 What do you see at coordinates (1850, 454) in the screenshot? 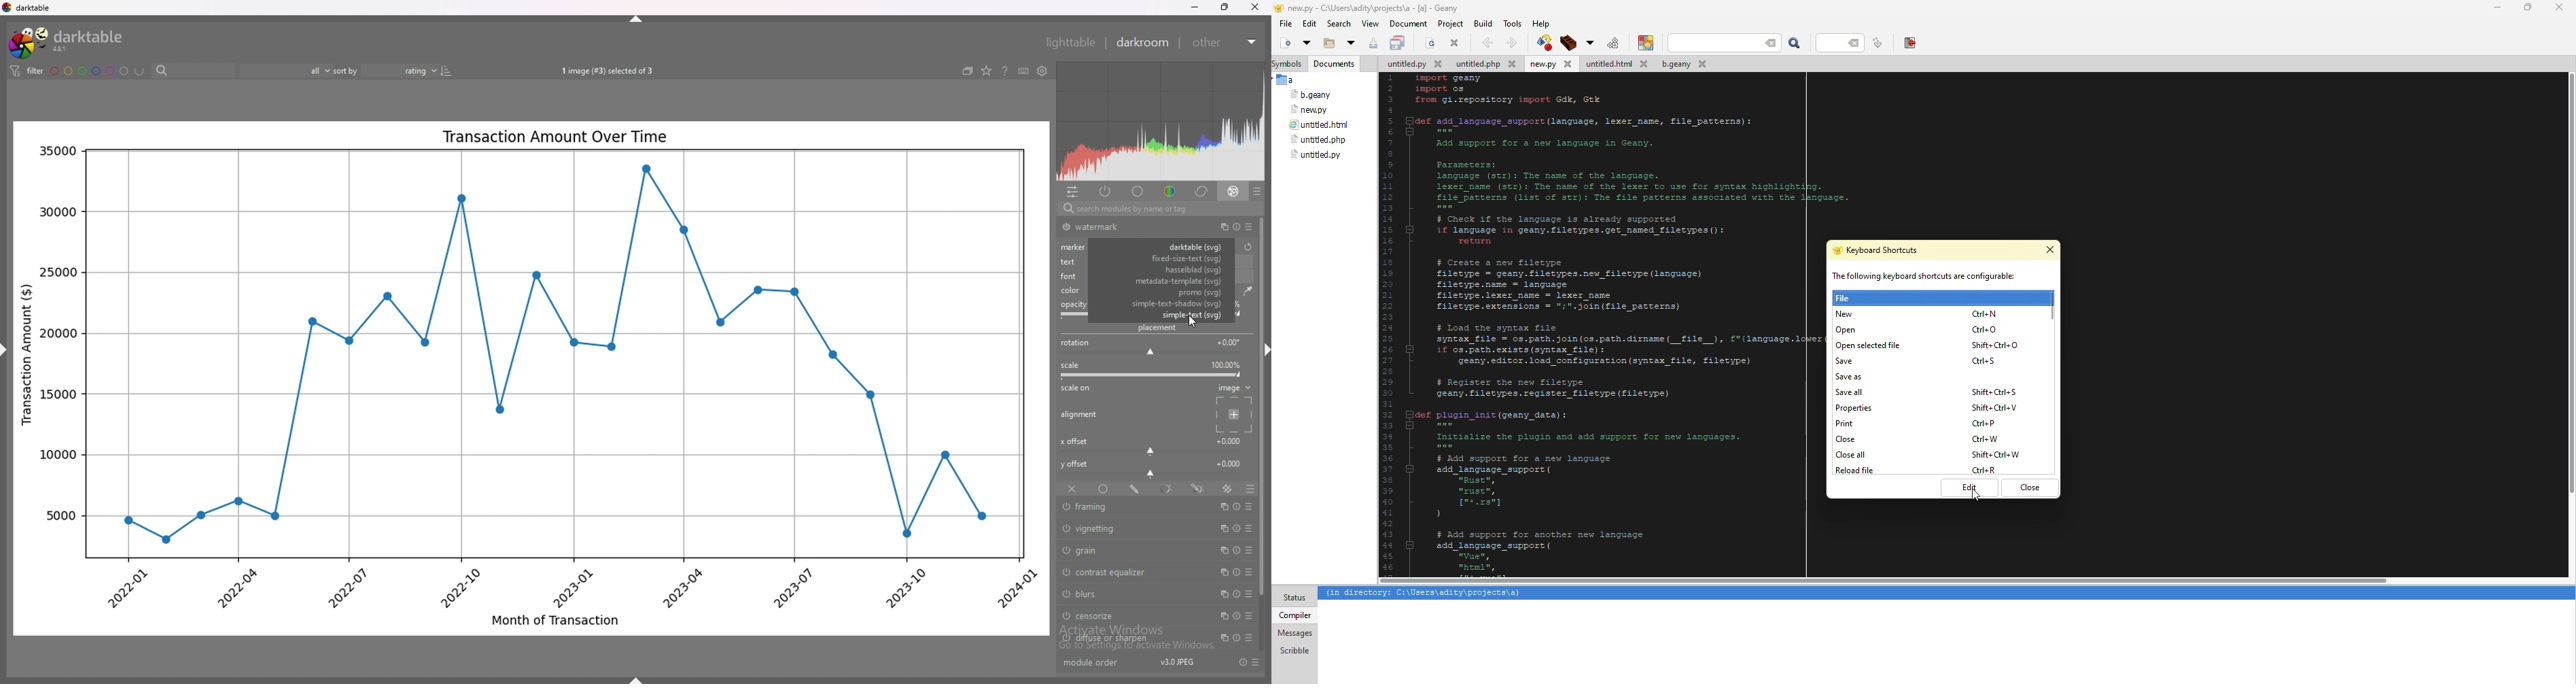
I see `close all` at bounding box center [1850, 454].